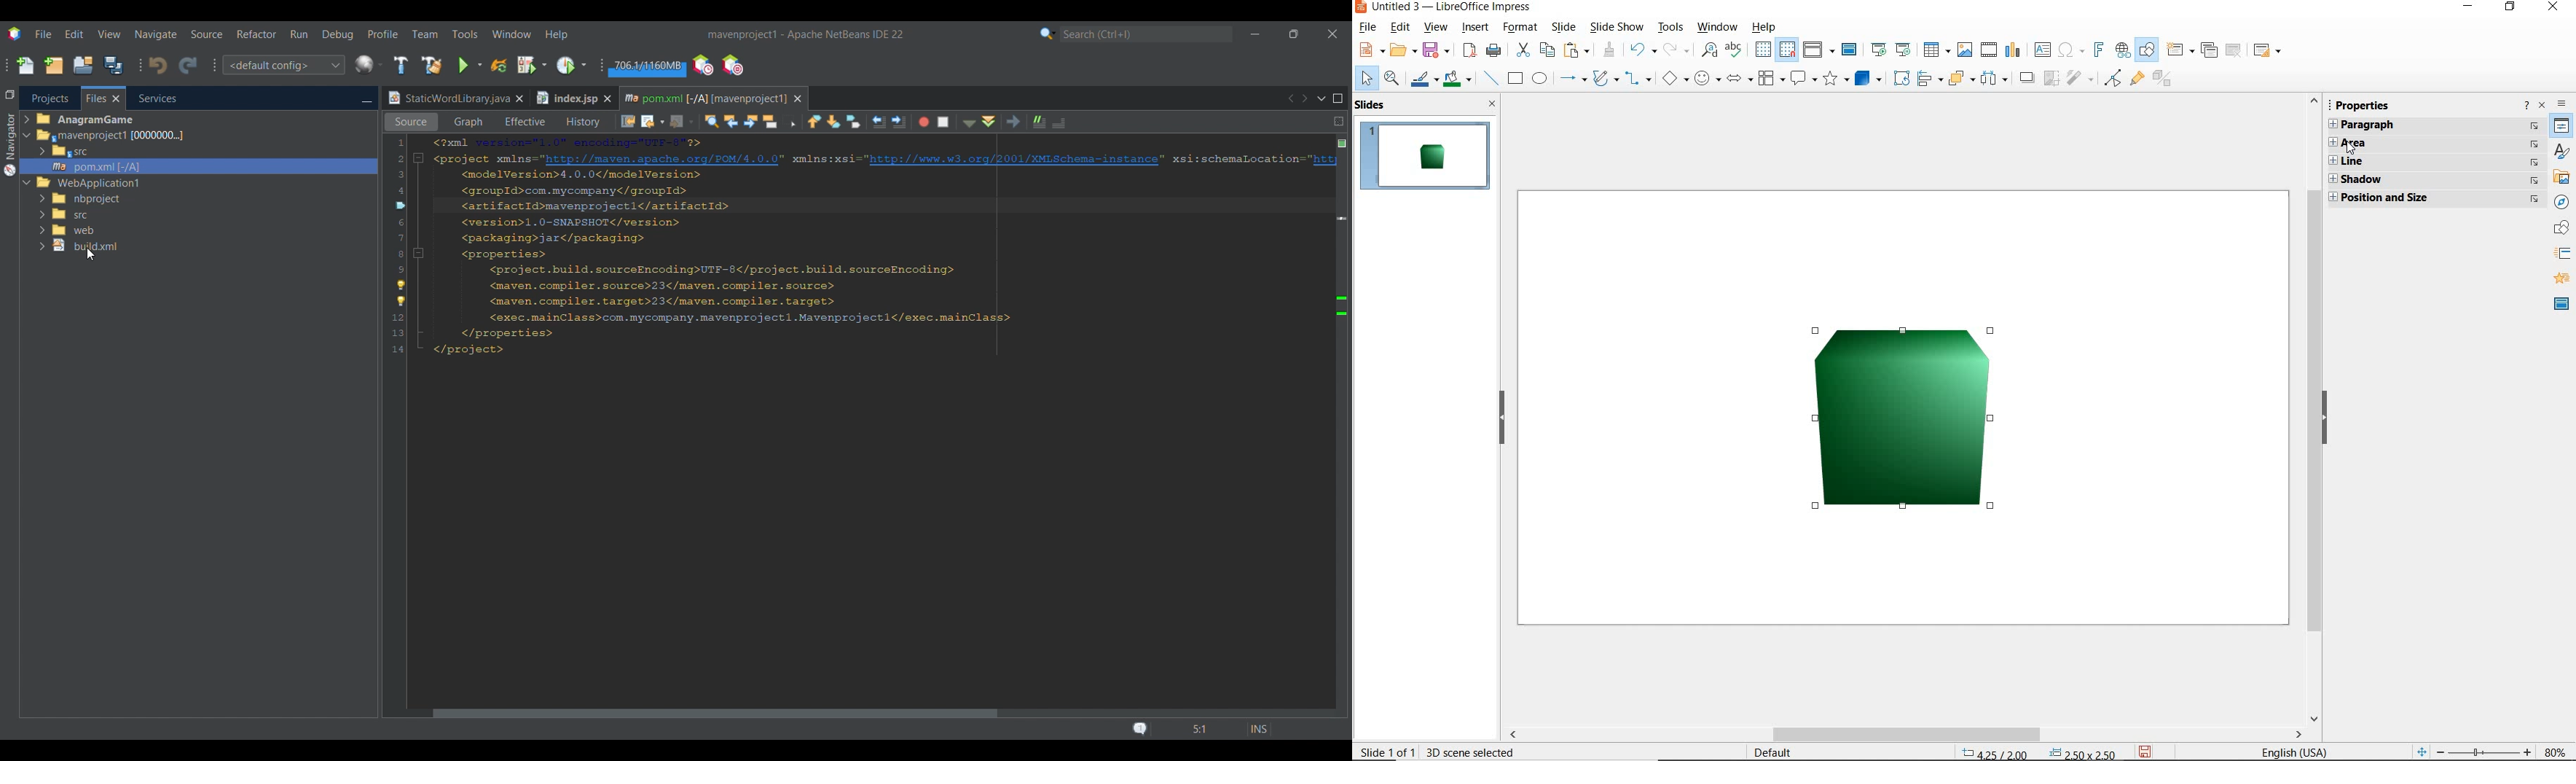  What do you see at coordinates (1988, 48) in the screenshot?
I see `insert audio or video` at bounding box center [1988, 48].